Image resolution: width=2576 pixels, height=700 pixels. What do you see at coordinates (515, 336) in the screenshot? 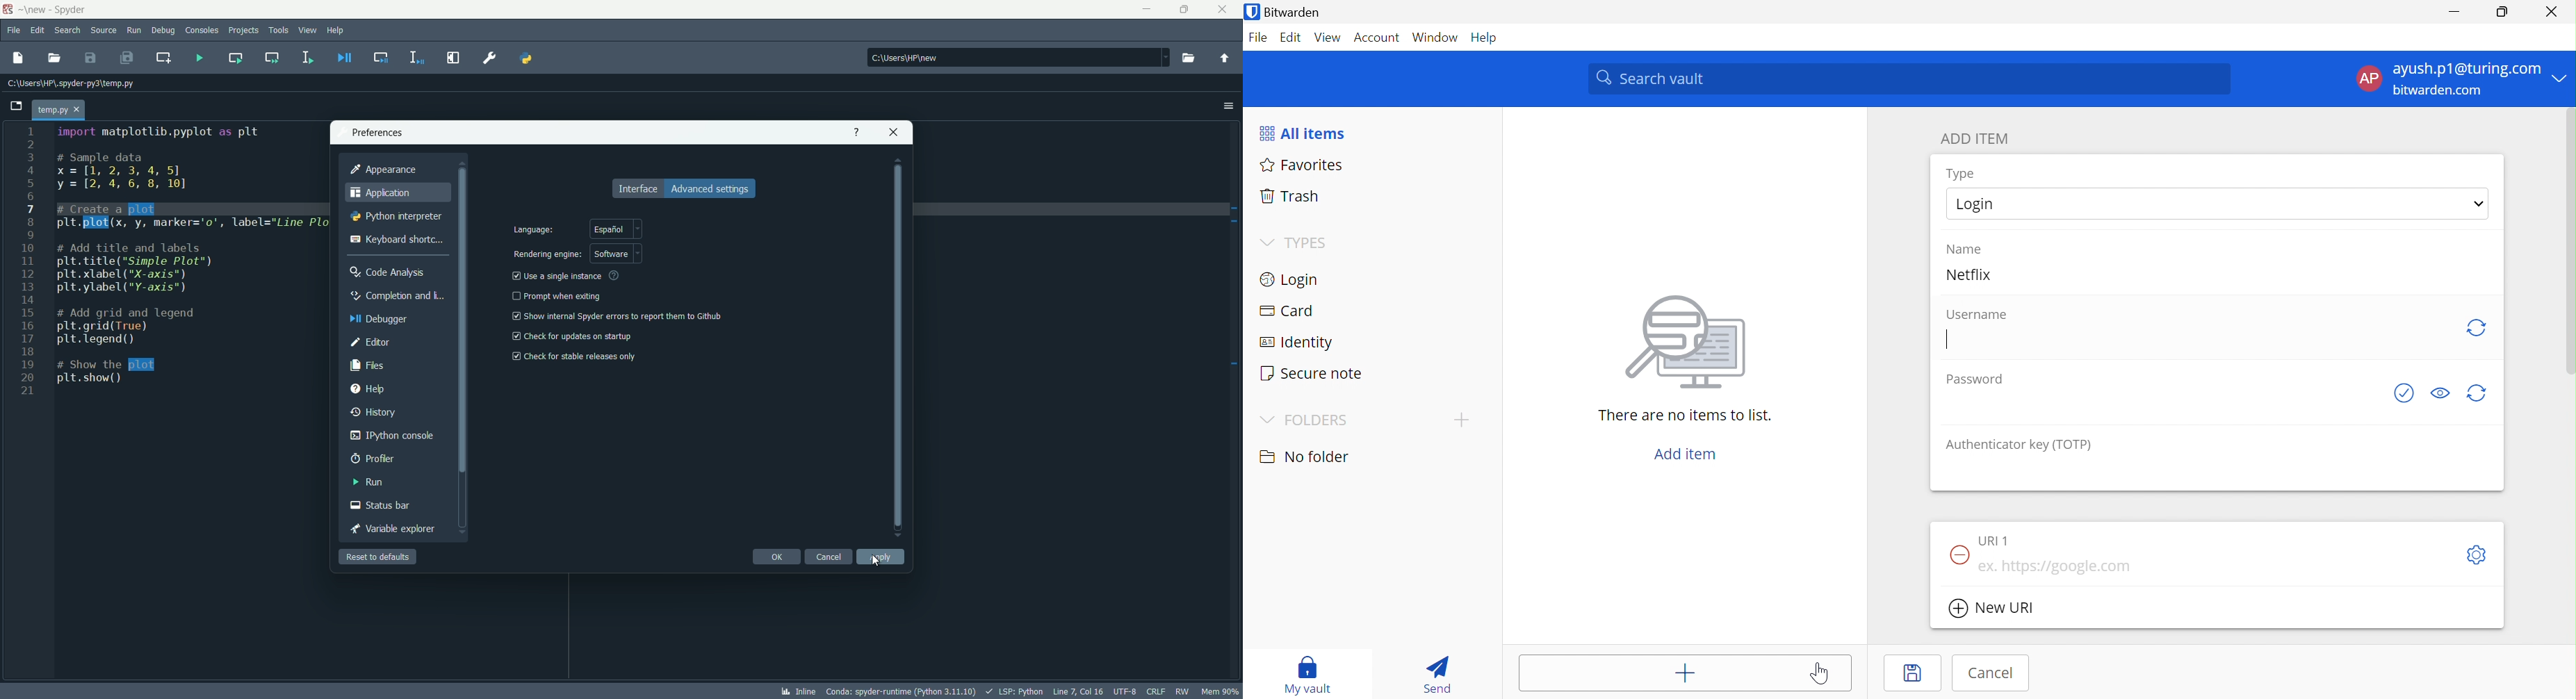
I see `checkbox` at bounding box center [515, 336].